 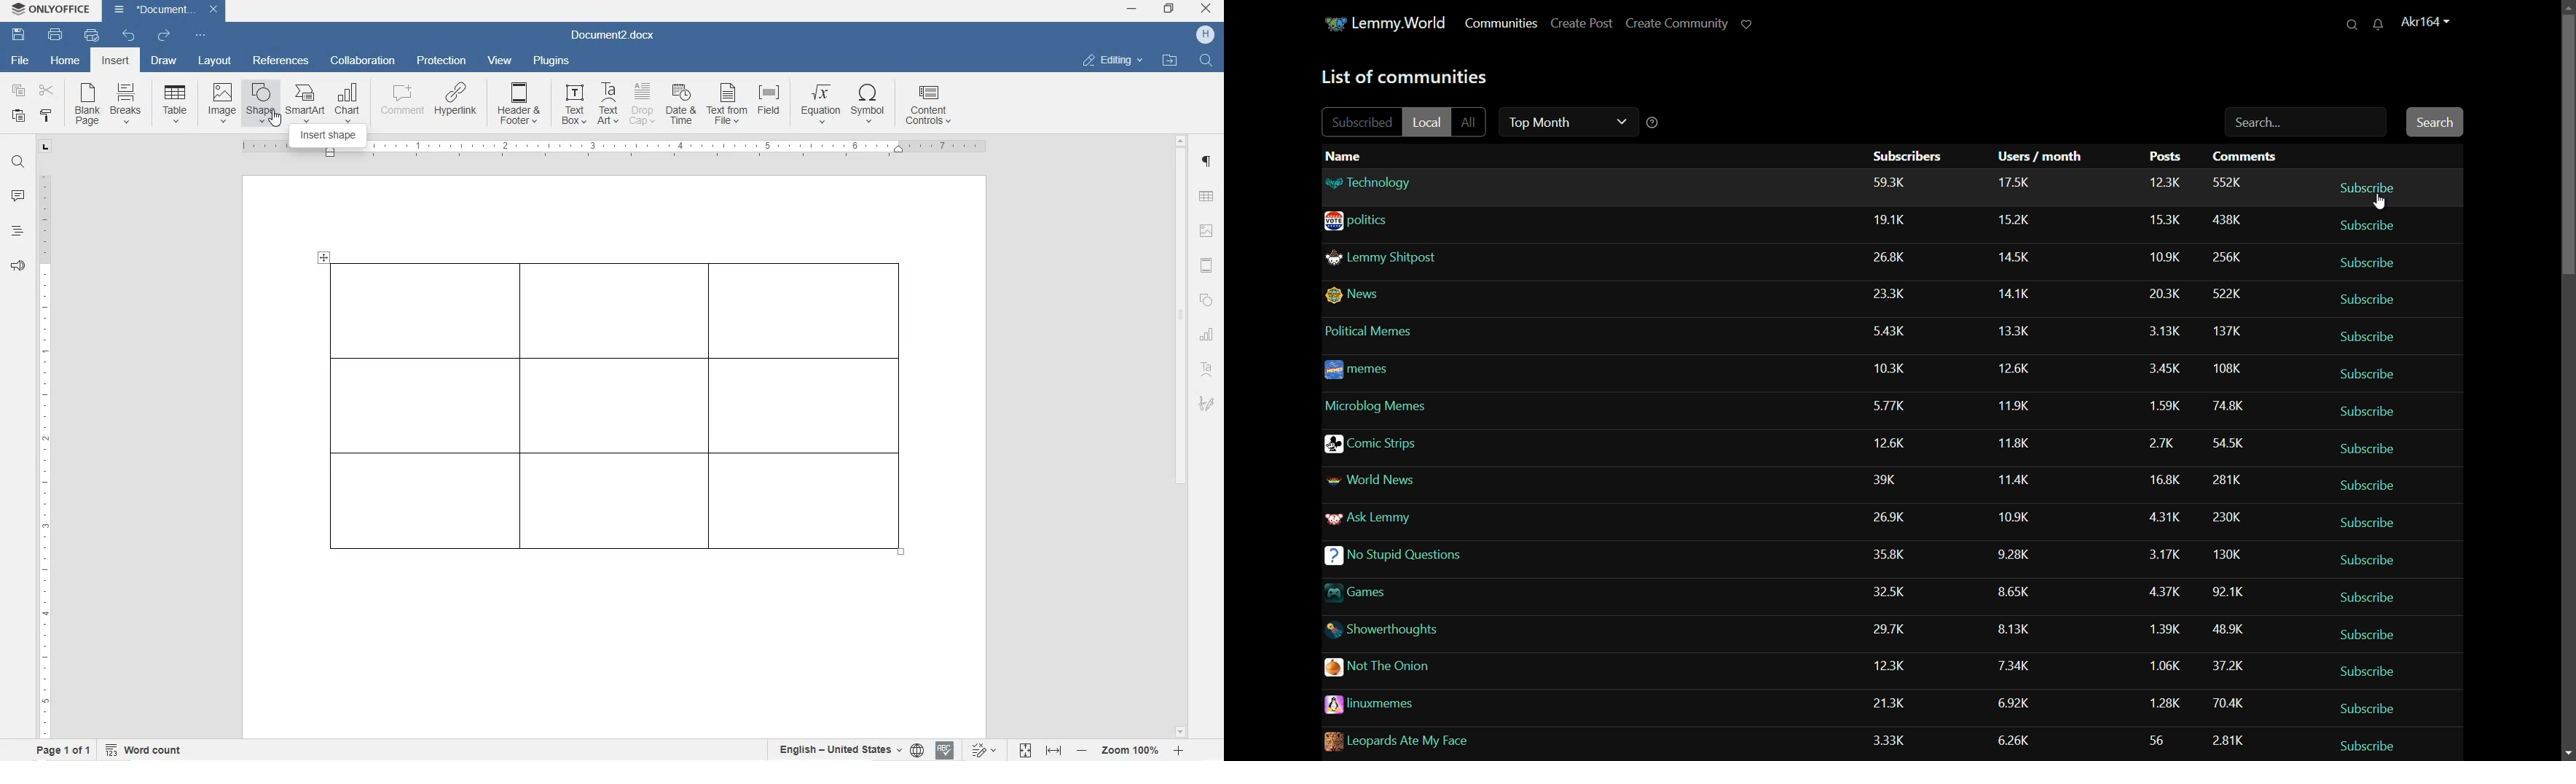 What do you see at coordinates (2366, 337) in the screenshot?
I see `subscribe/unsubscribe` at bounding box center [2366, 337].